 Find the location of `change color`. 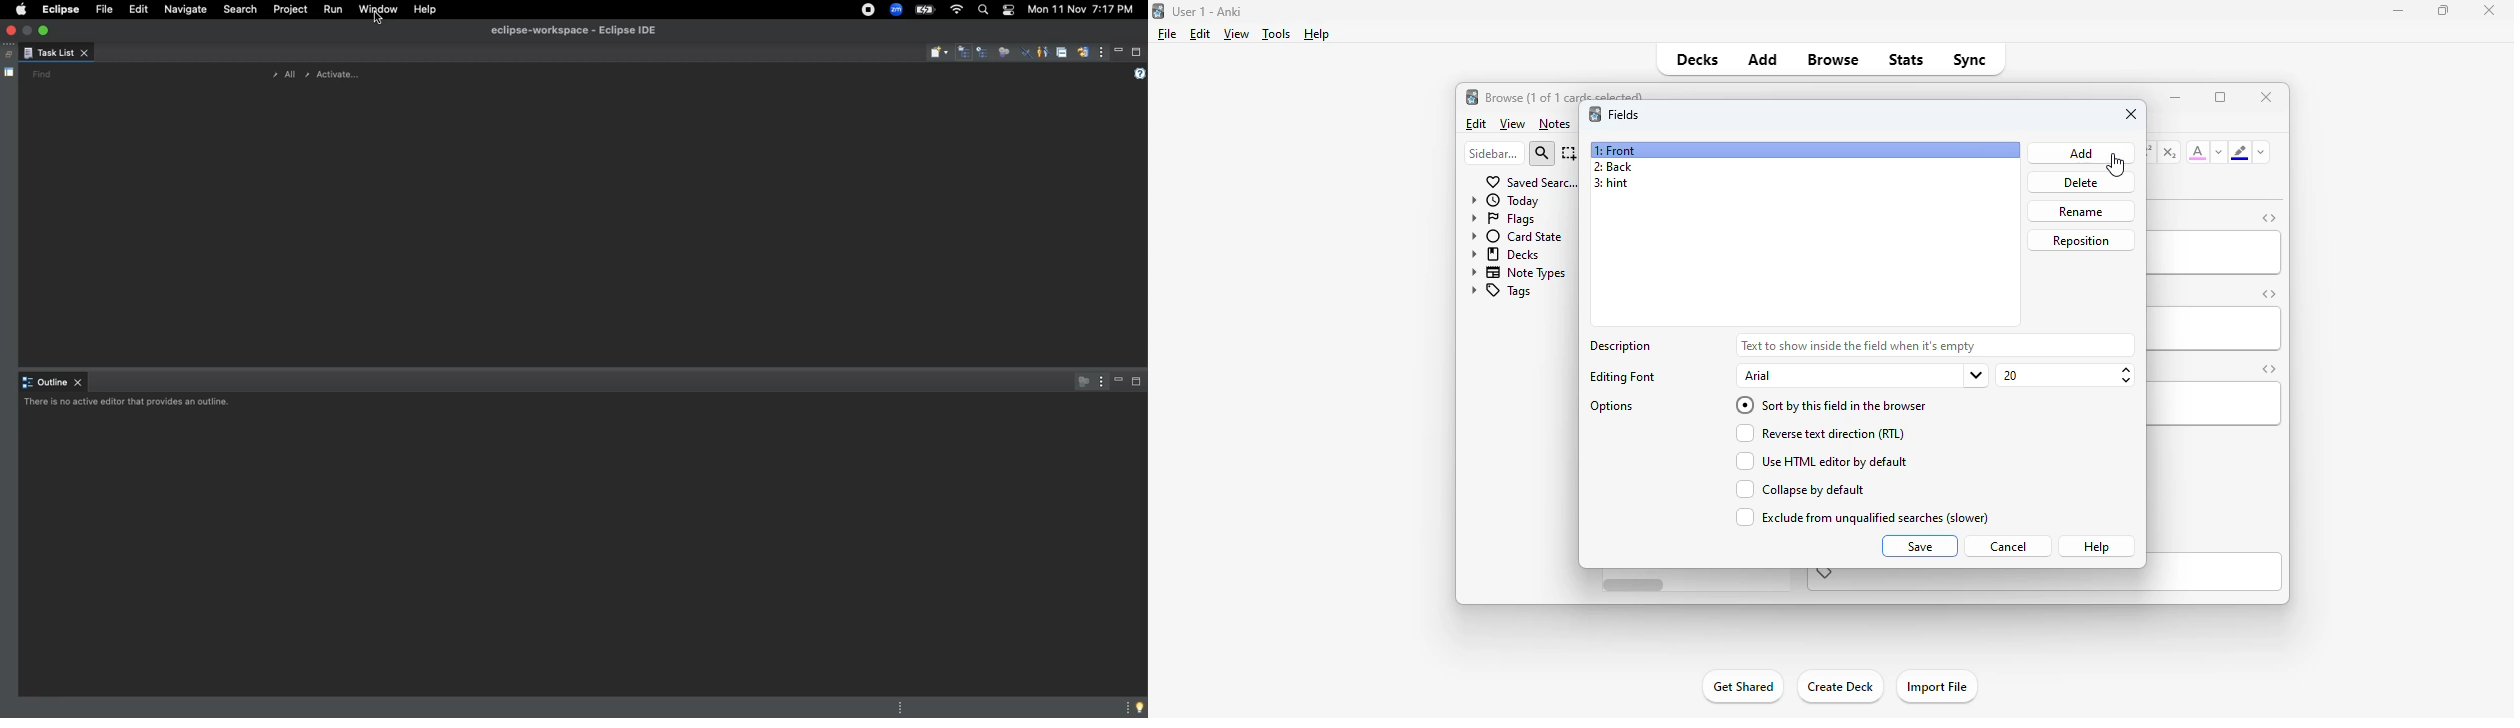

change color is located at coordinates (2261, 152).